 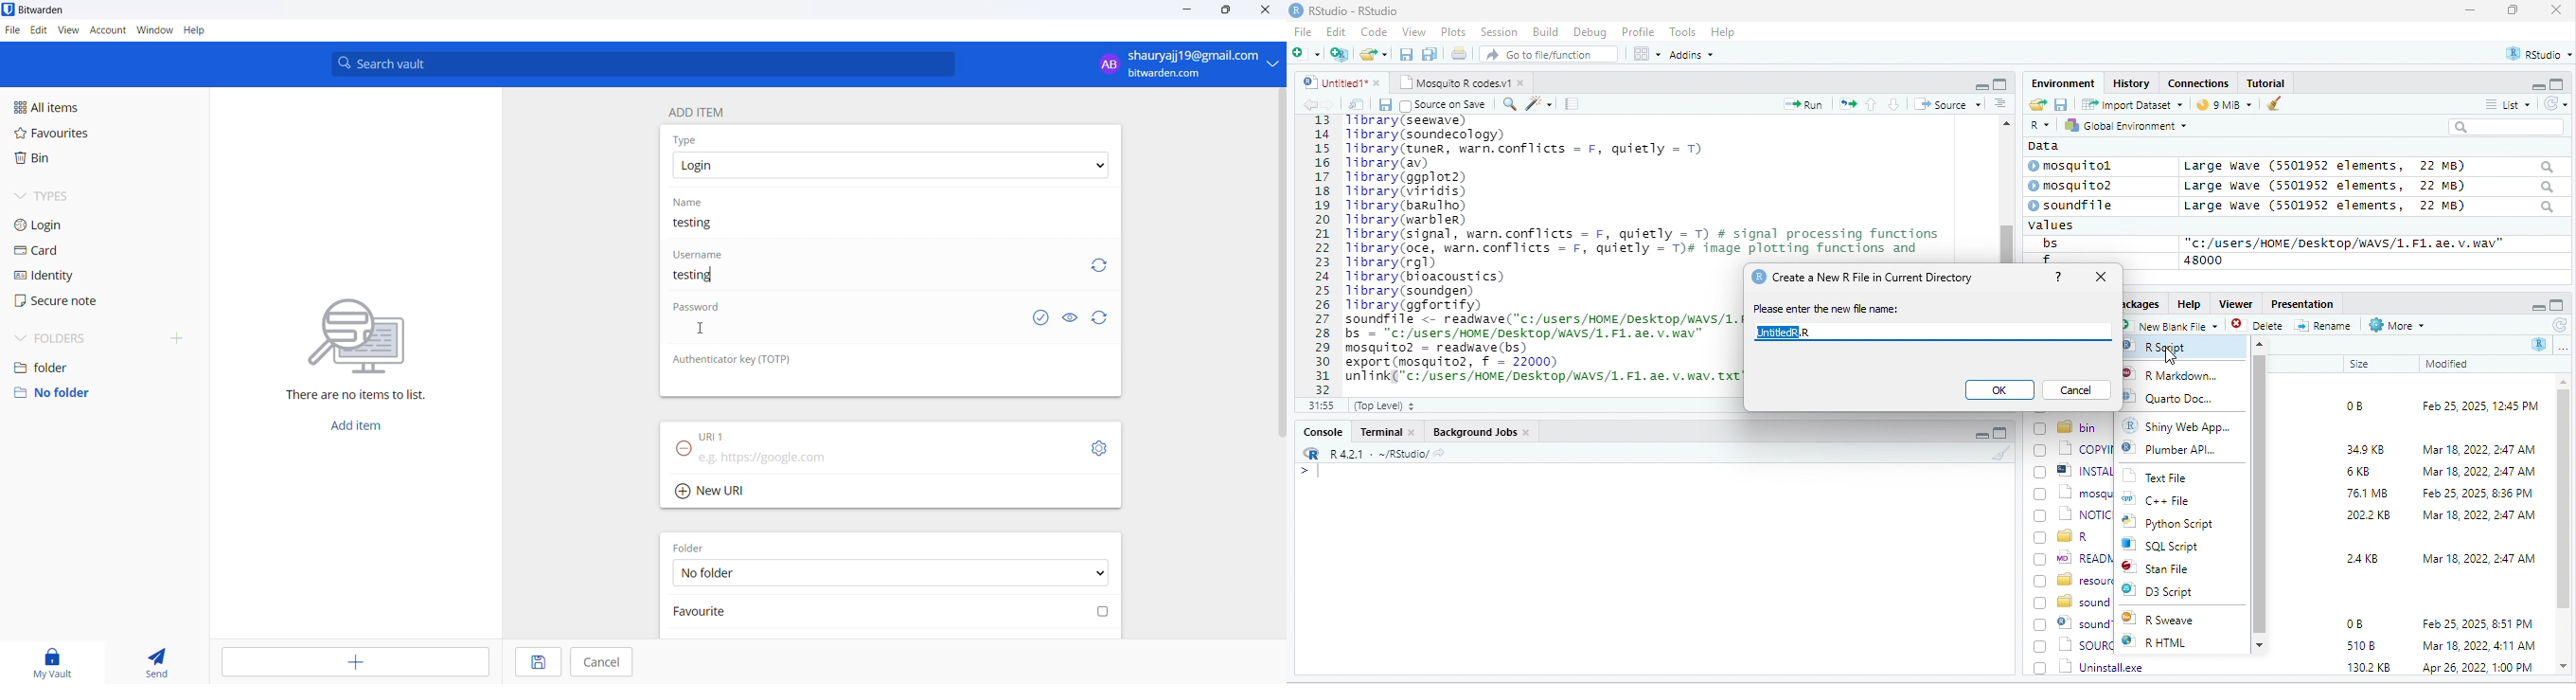 I want to click on 349K8, so click(x=2366, y=450).